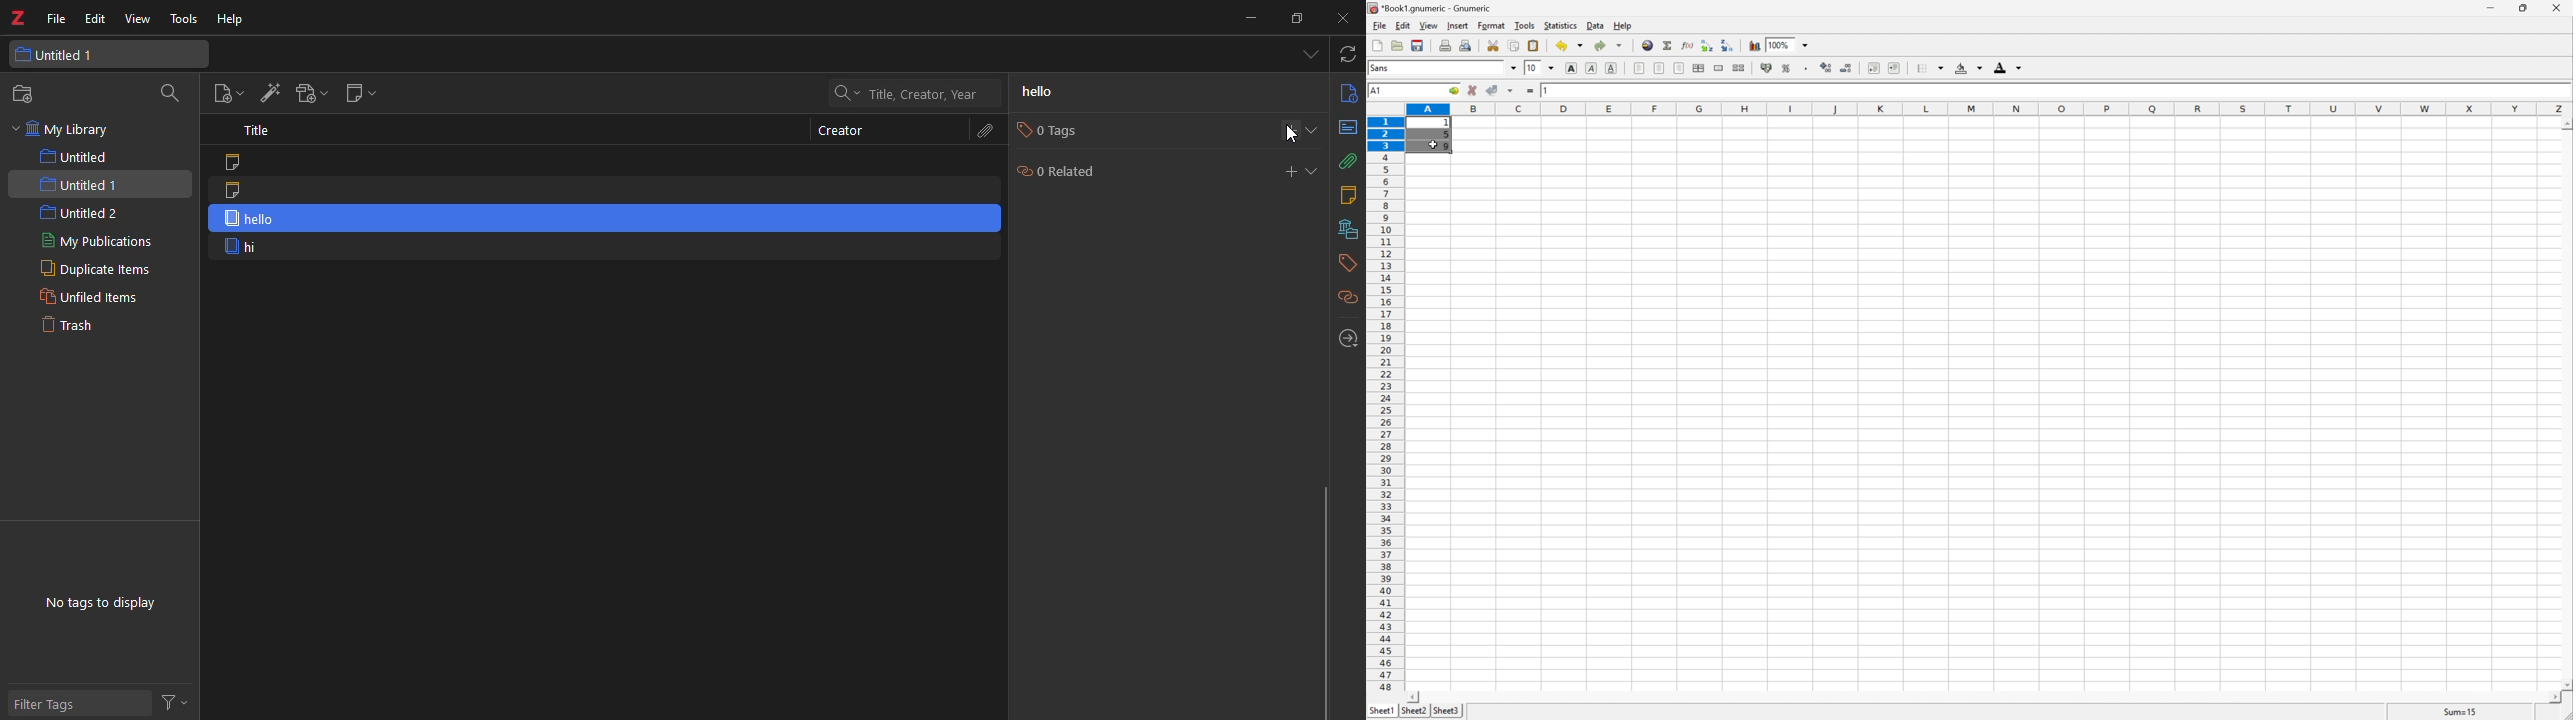  I want to click on duplicate items, so click(91, 270).